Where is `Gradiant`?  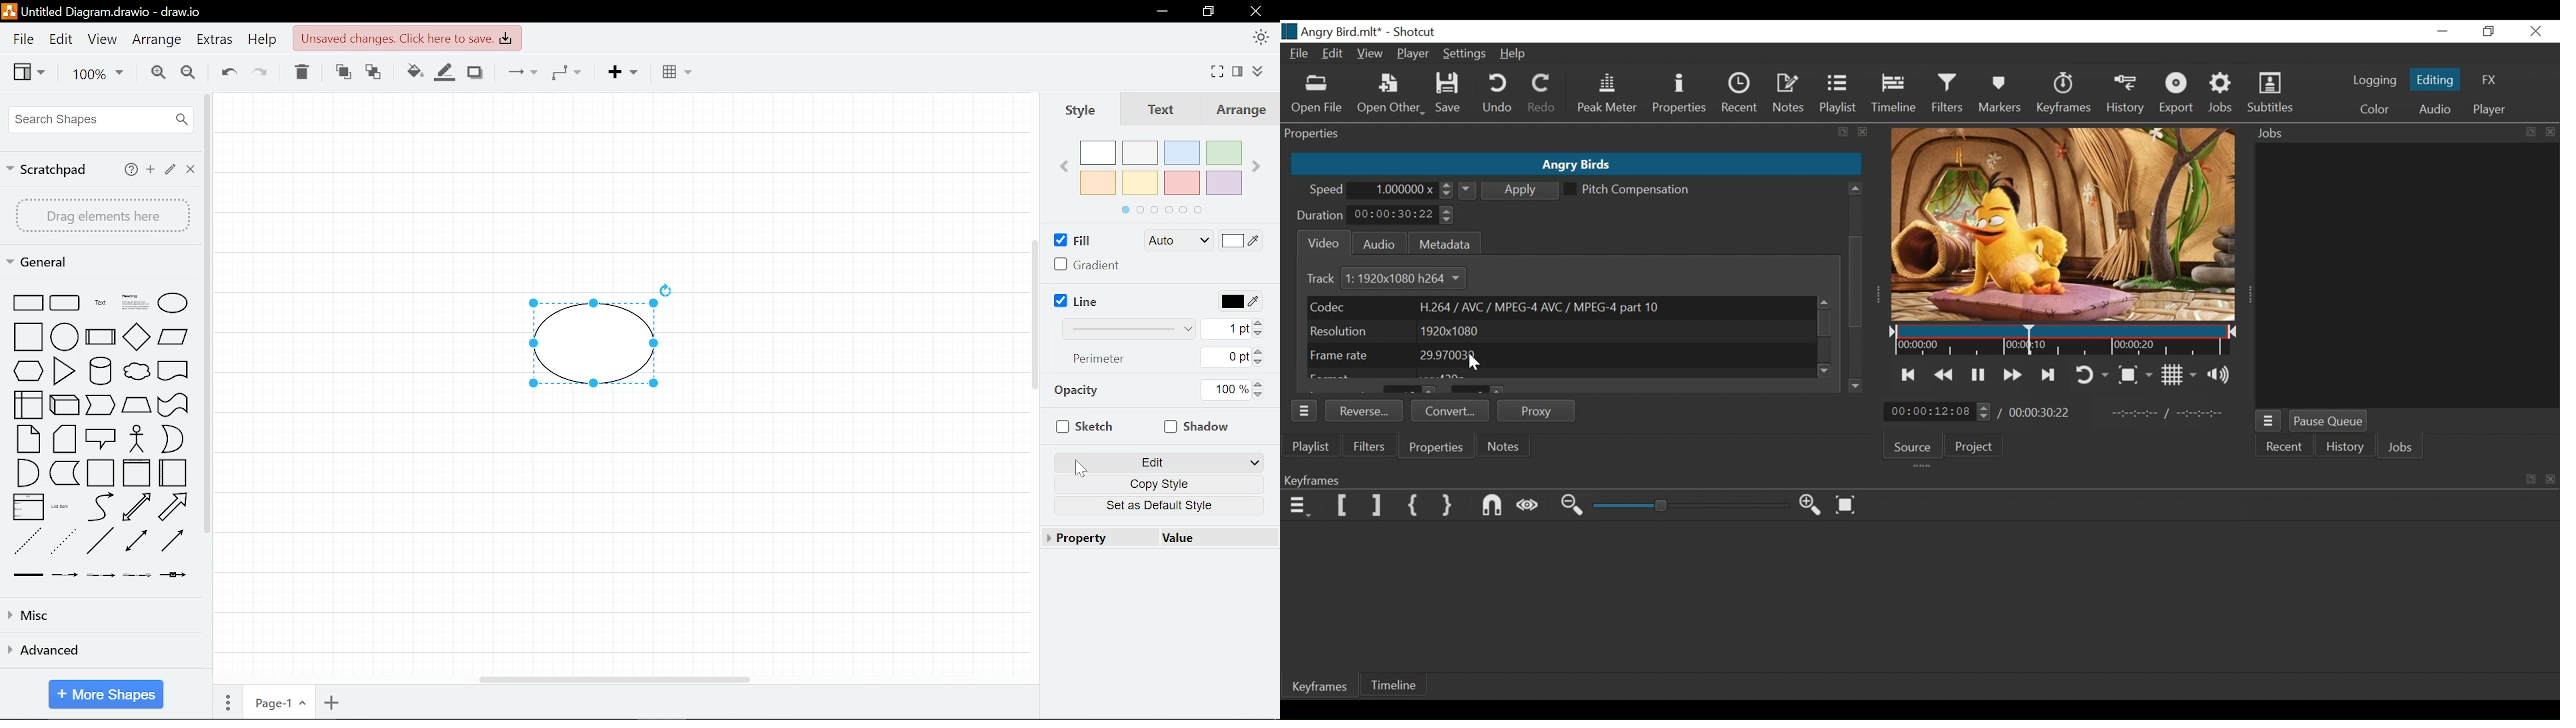 Gradiant is located at coordinates (1088, 264).